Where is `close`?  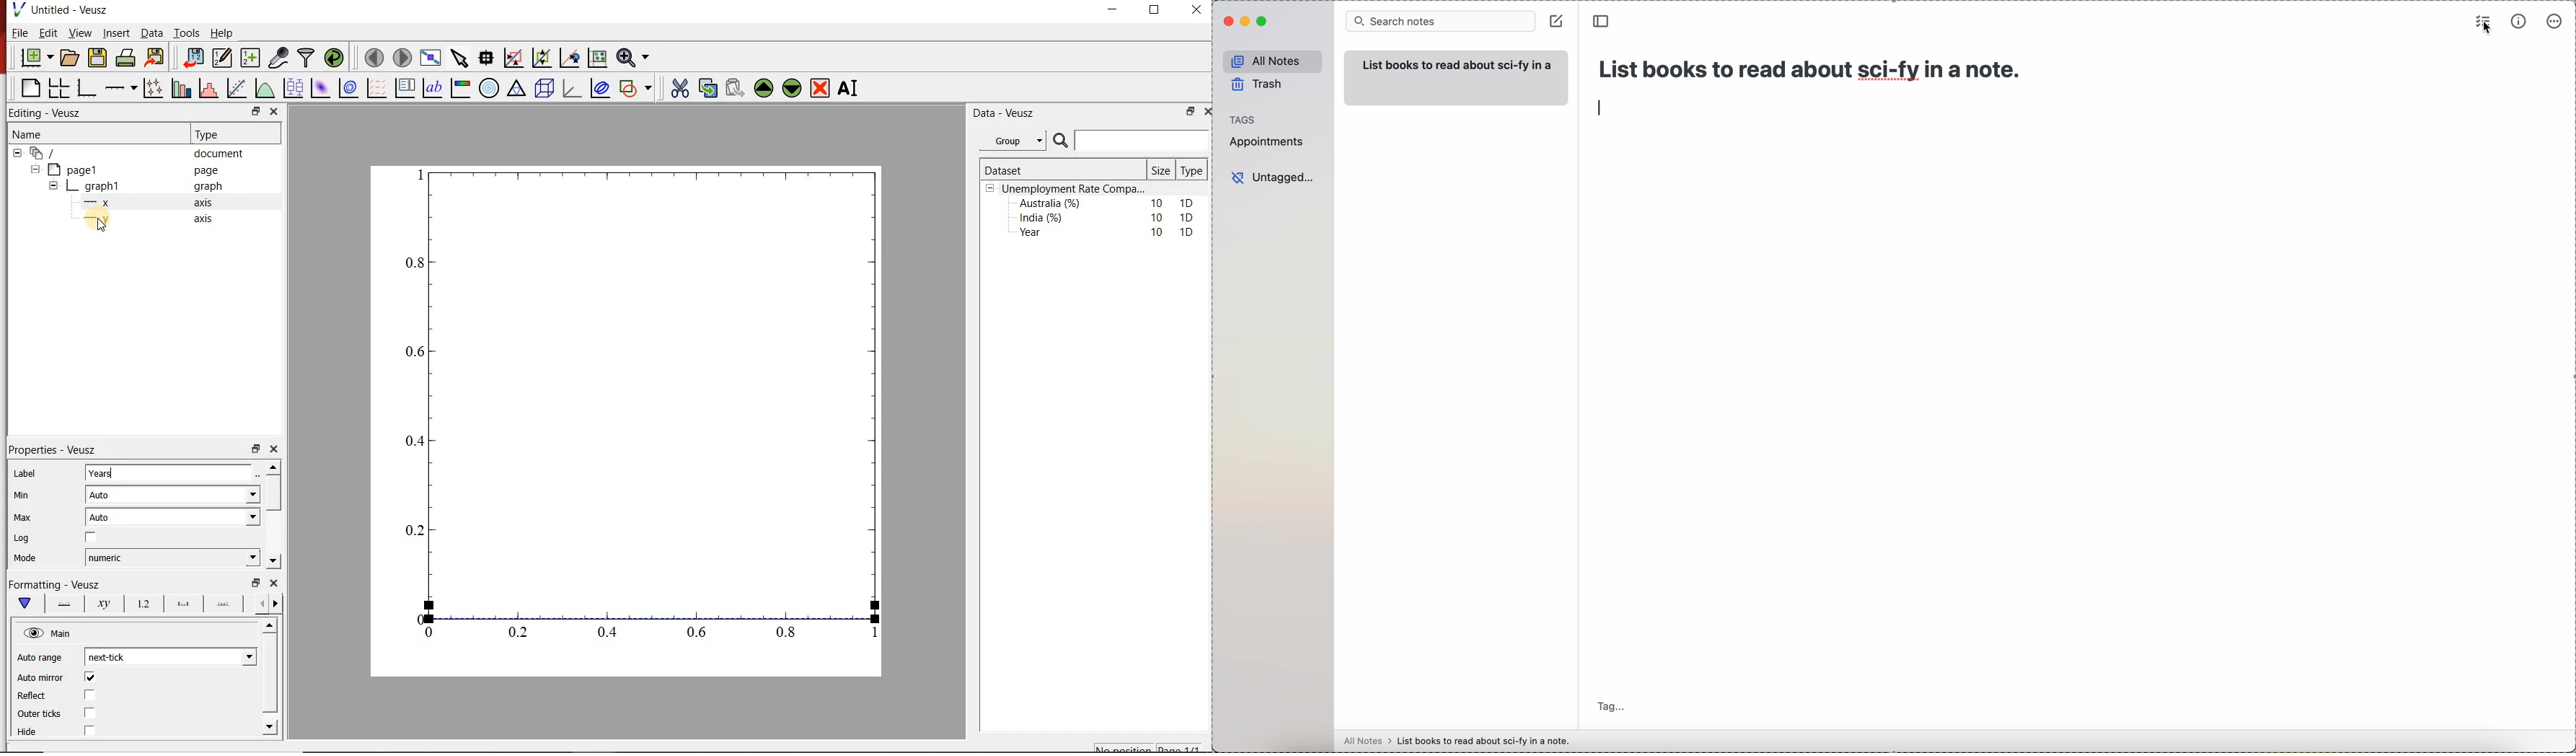
close is located at coordinates (275, 449).